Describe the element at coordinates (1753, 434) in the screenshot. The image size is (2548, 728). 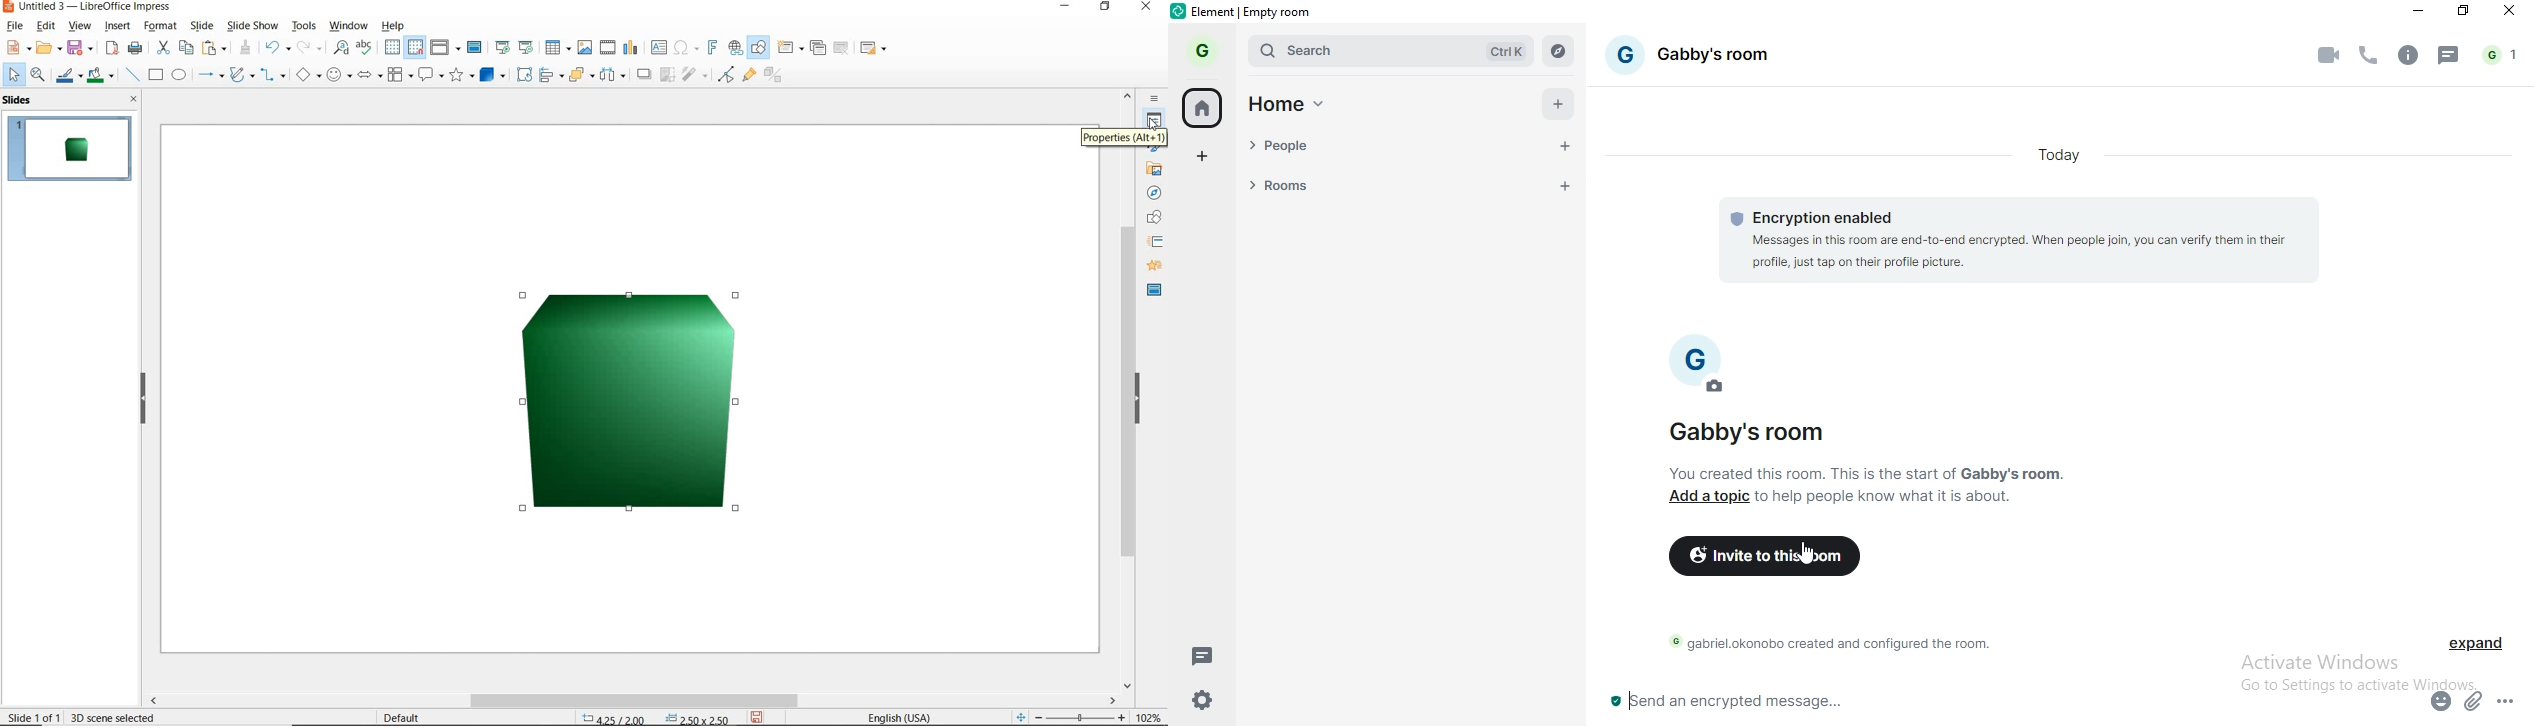
I see `gabby's room` at that location.